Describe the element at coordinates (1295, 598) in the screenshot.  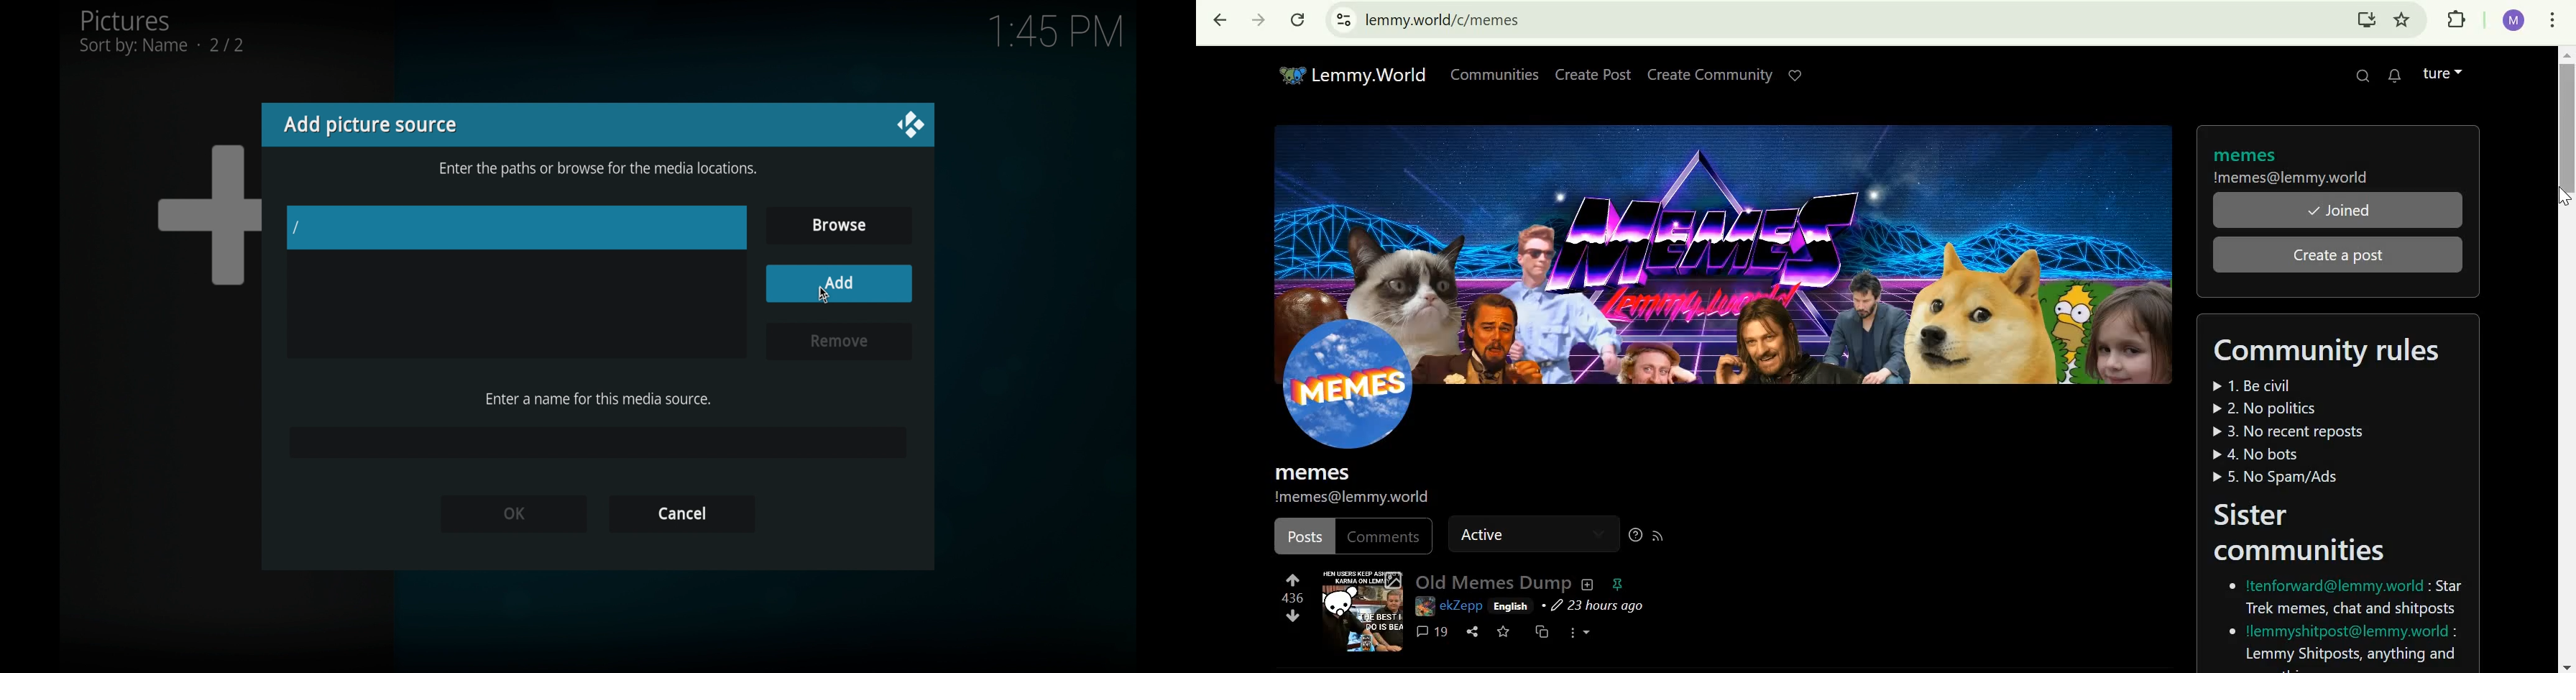
I see `436 points` at that location.